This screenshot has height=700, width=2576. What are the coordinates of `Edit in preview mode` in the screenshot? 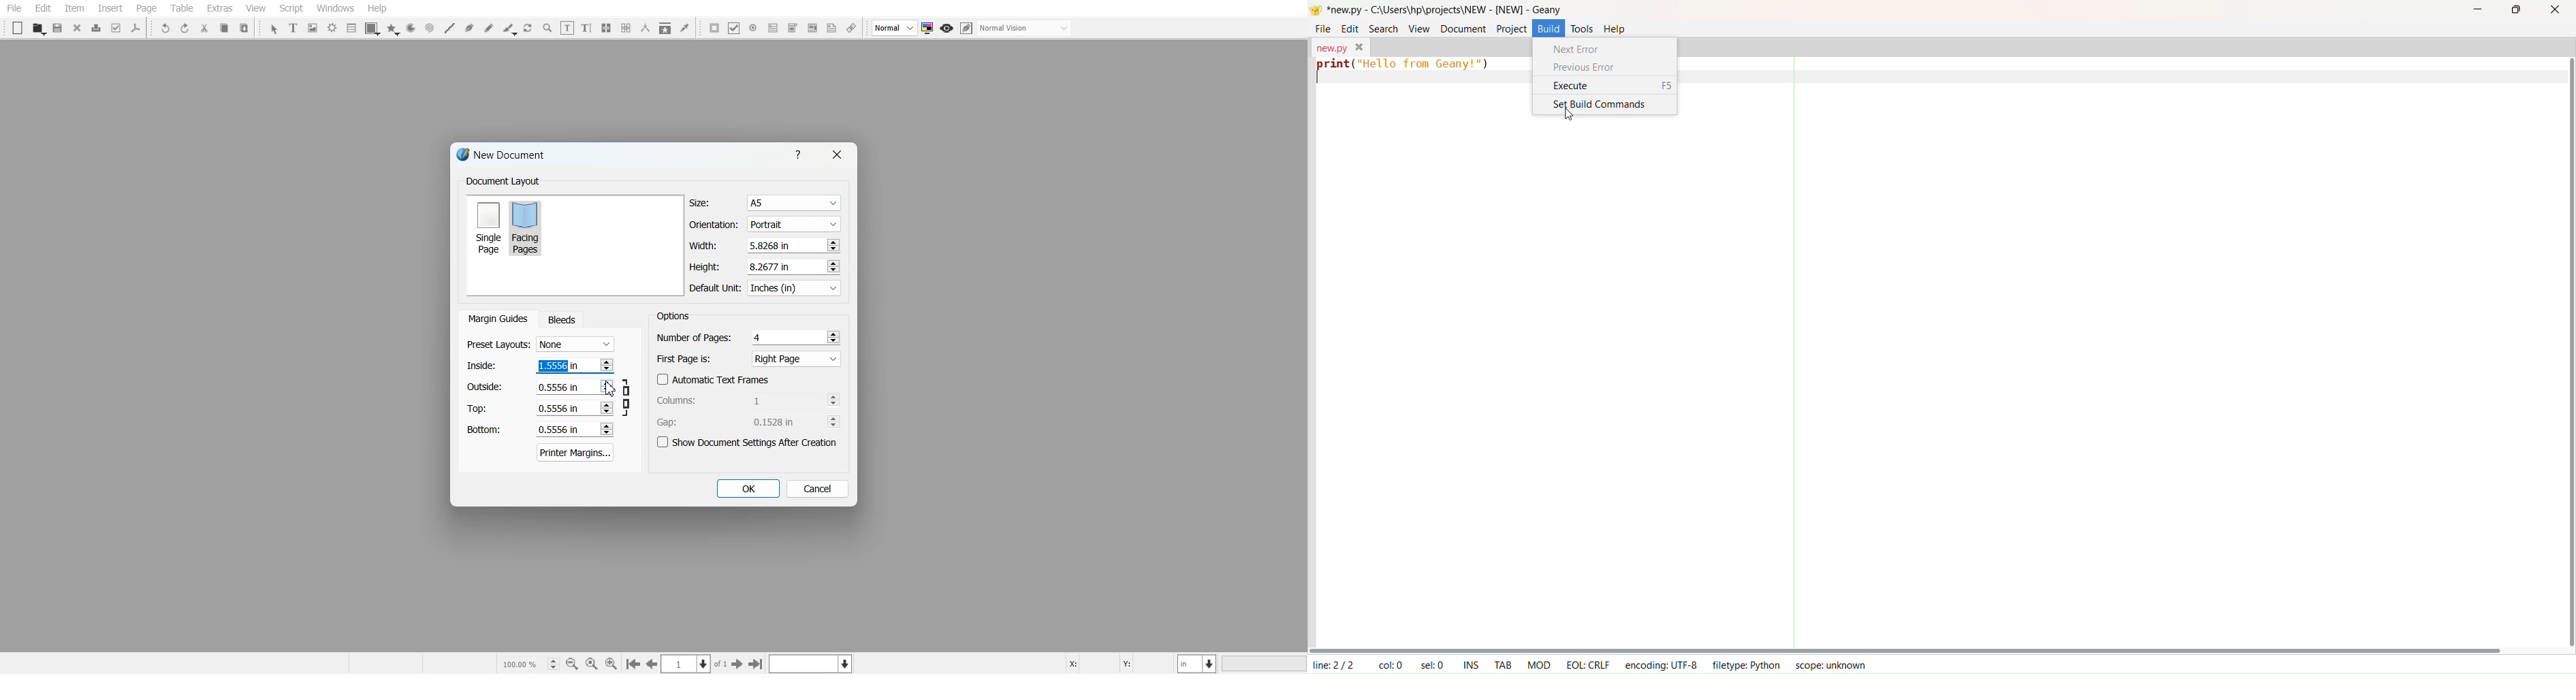 It's located at (967, 28).